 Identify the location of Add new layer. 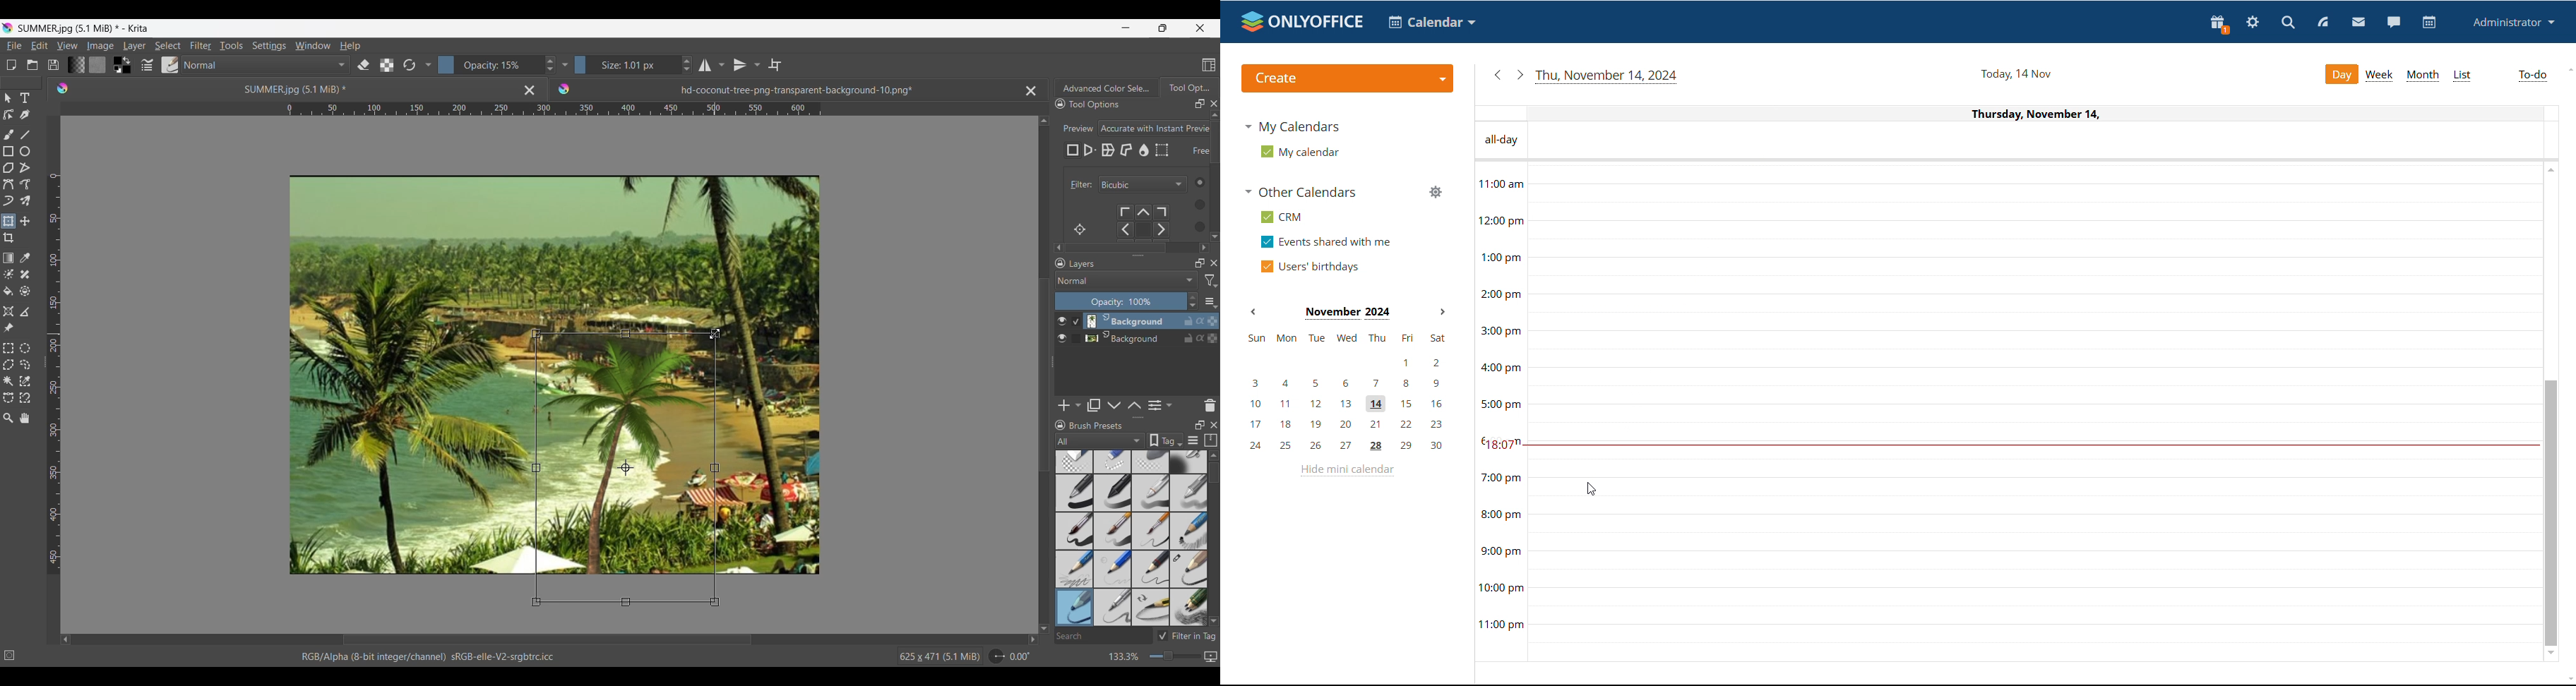
(1065, 405).